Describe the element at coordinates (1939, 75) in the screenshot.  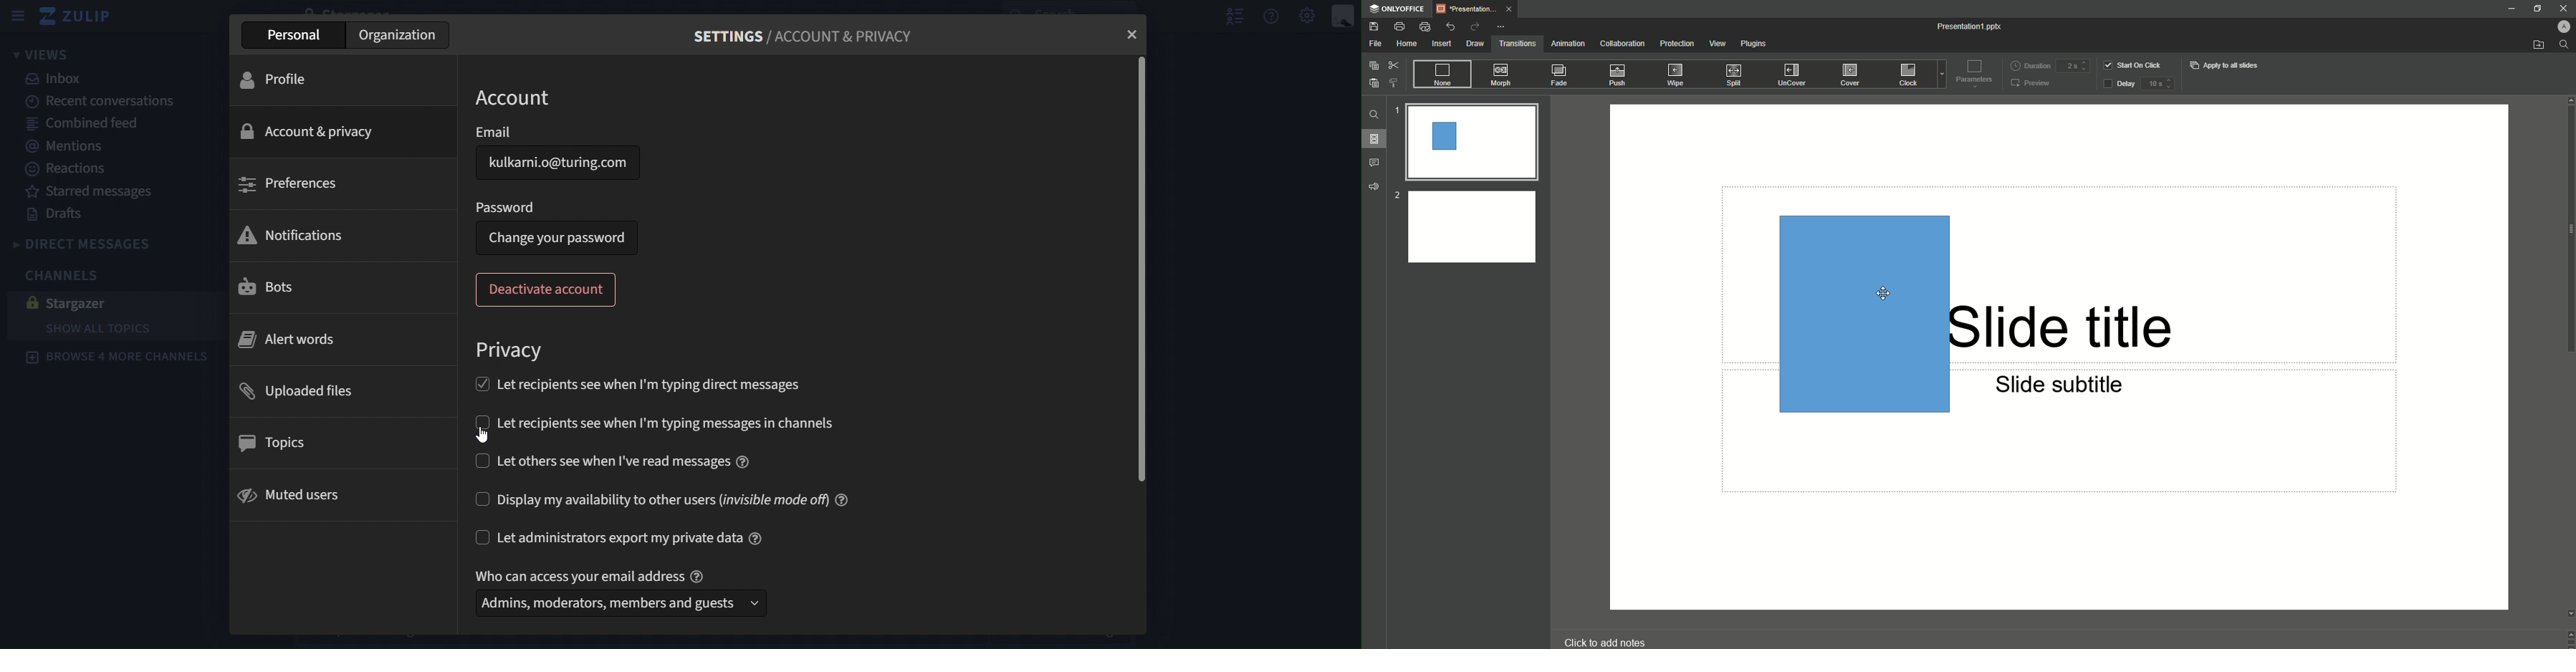
I see `Drop down menu` at that location.